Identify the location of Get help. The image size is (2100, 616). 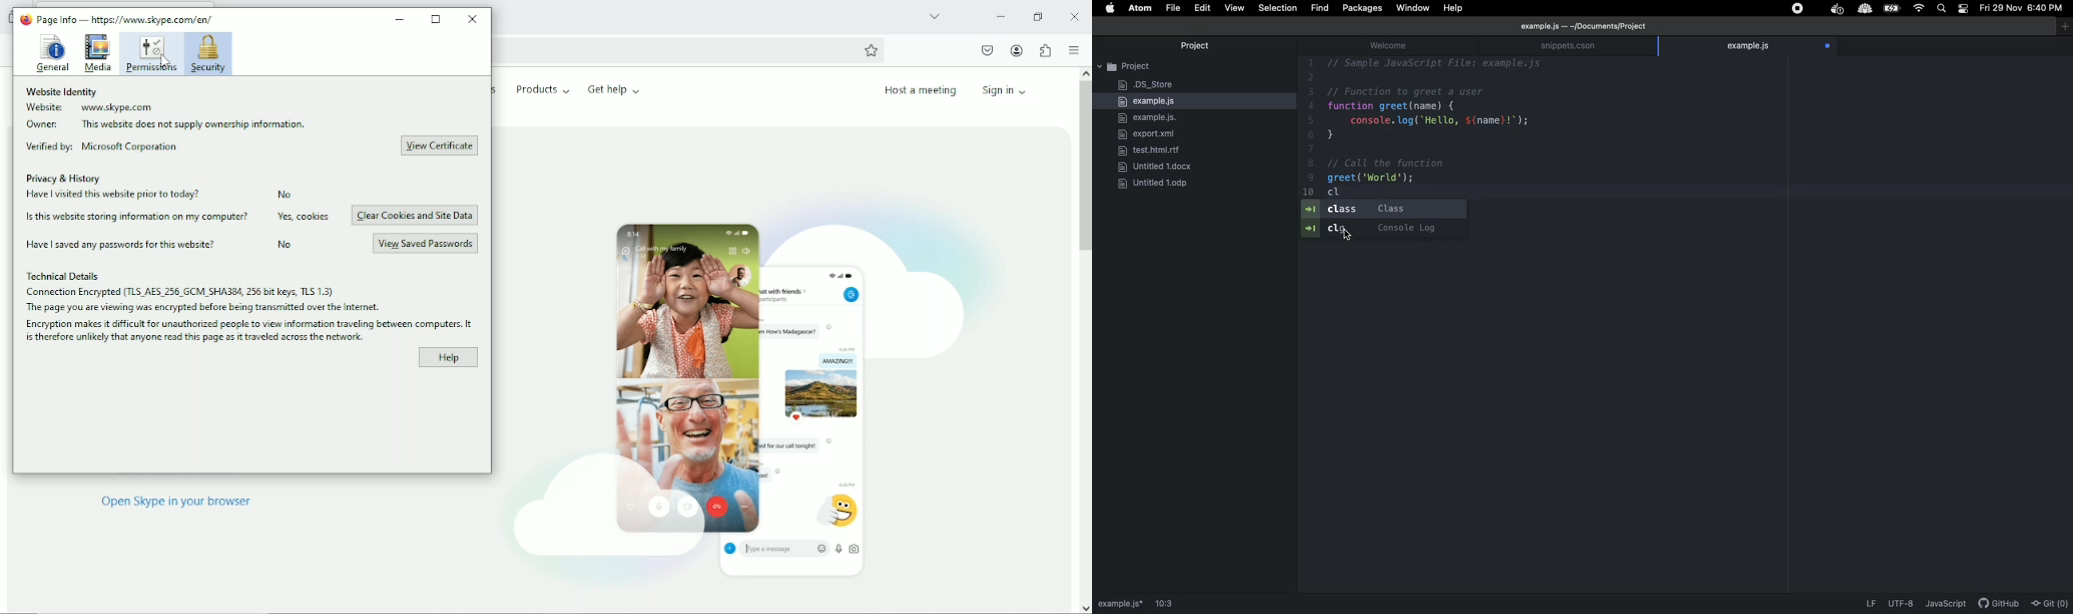
(614, 89).